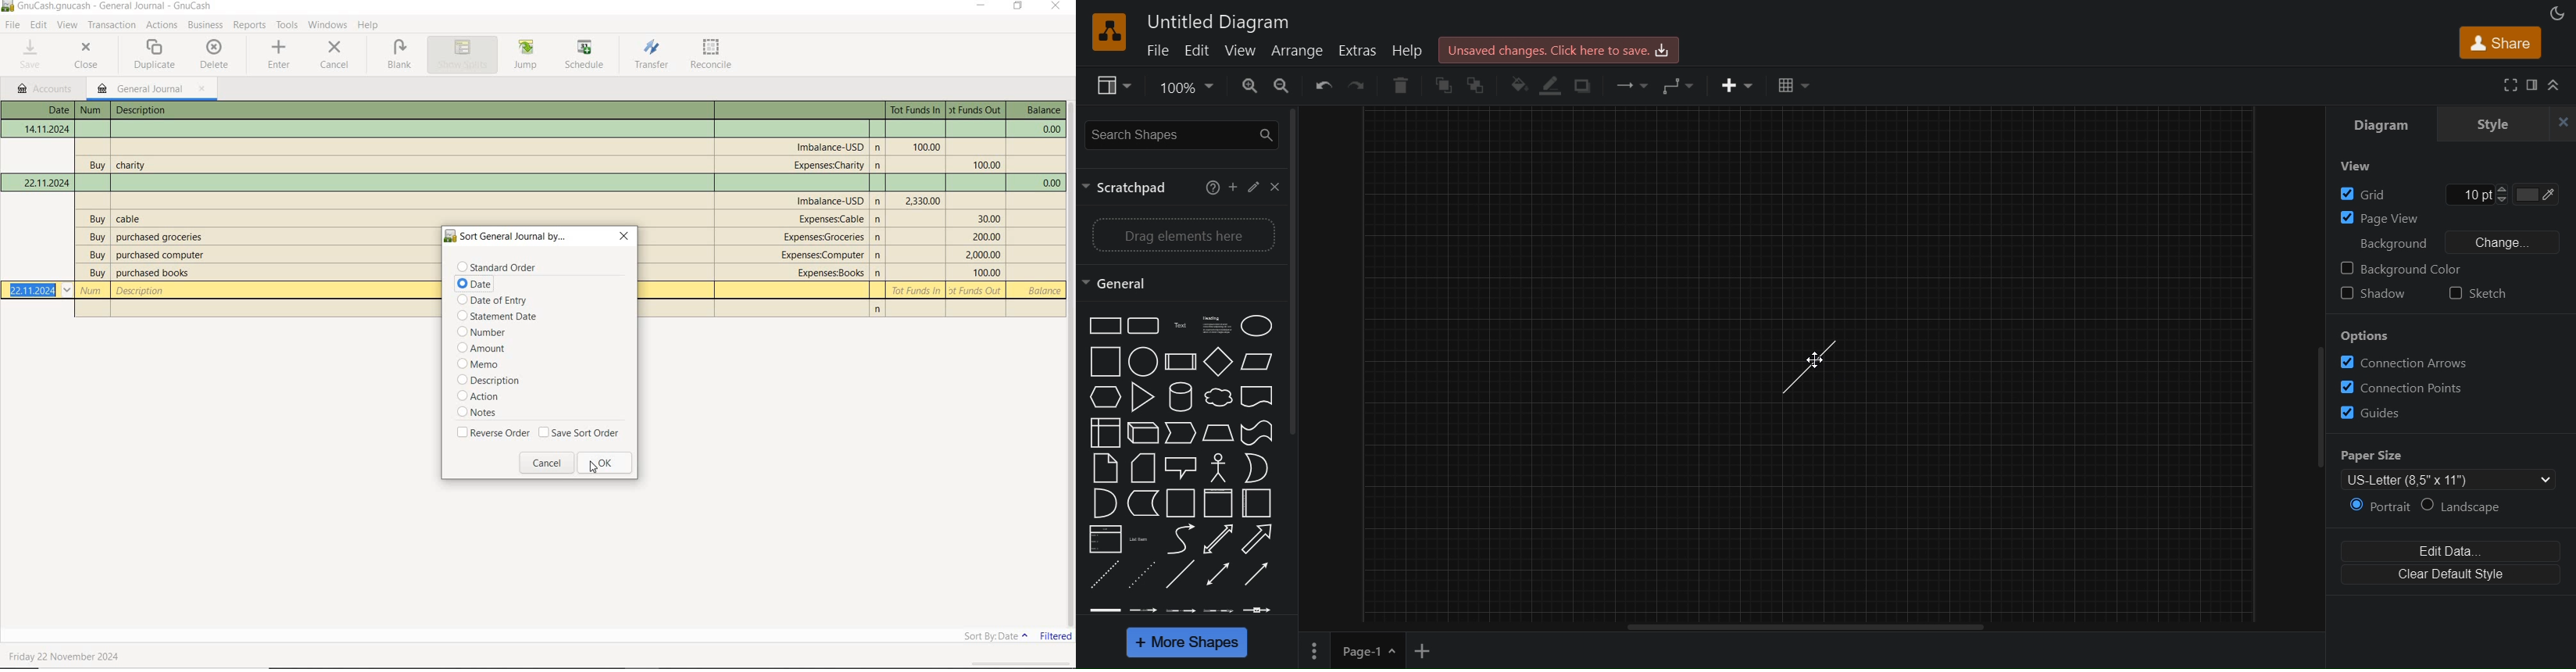 The width and height of the screenshot is (2576, 672). I want to click on Card, so click(1142, 467).